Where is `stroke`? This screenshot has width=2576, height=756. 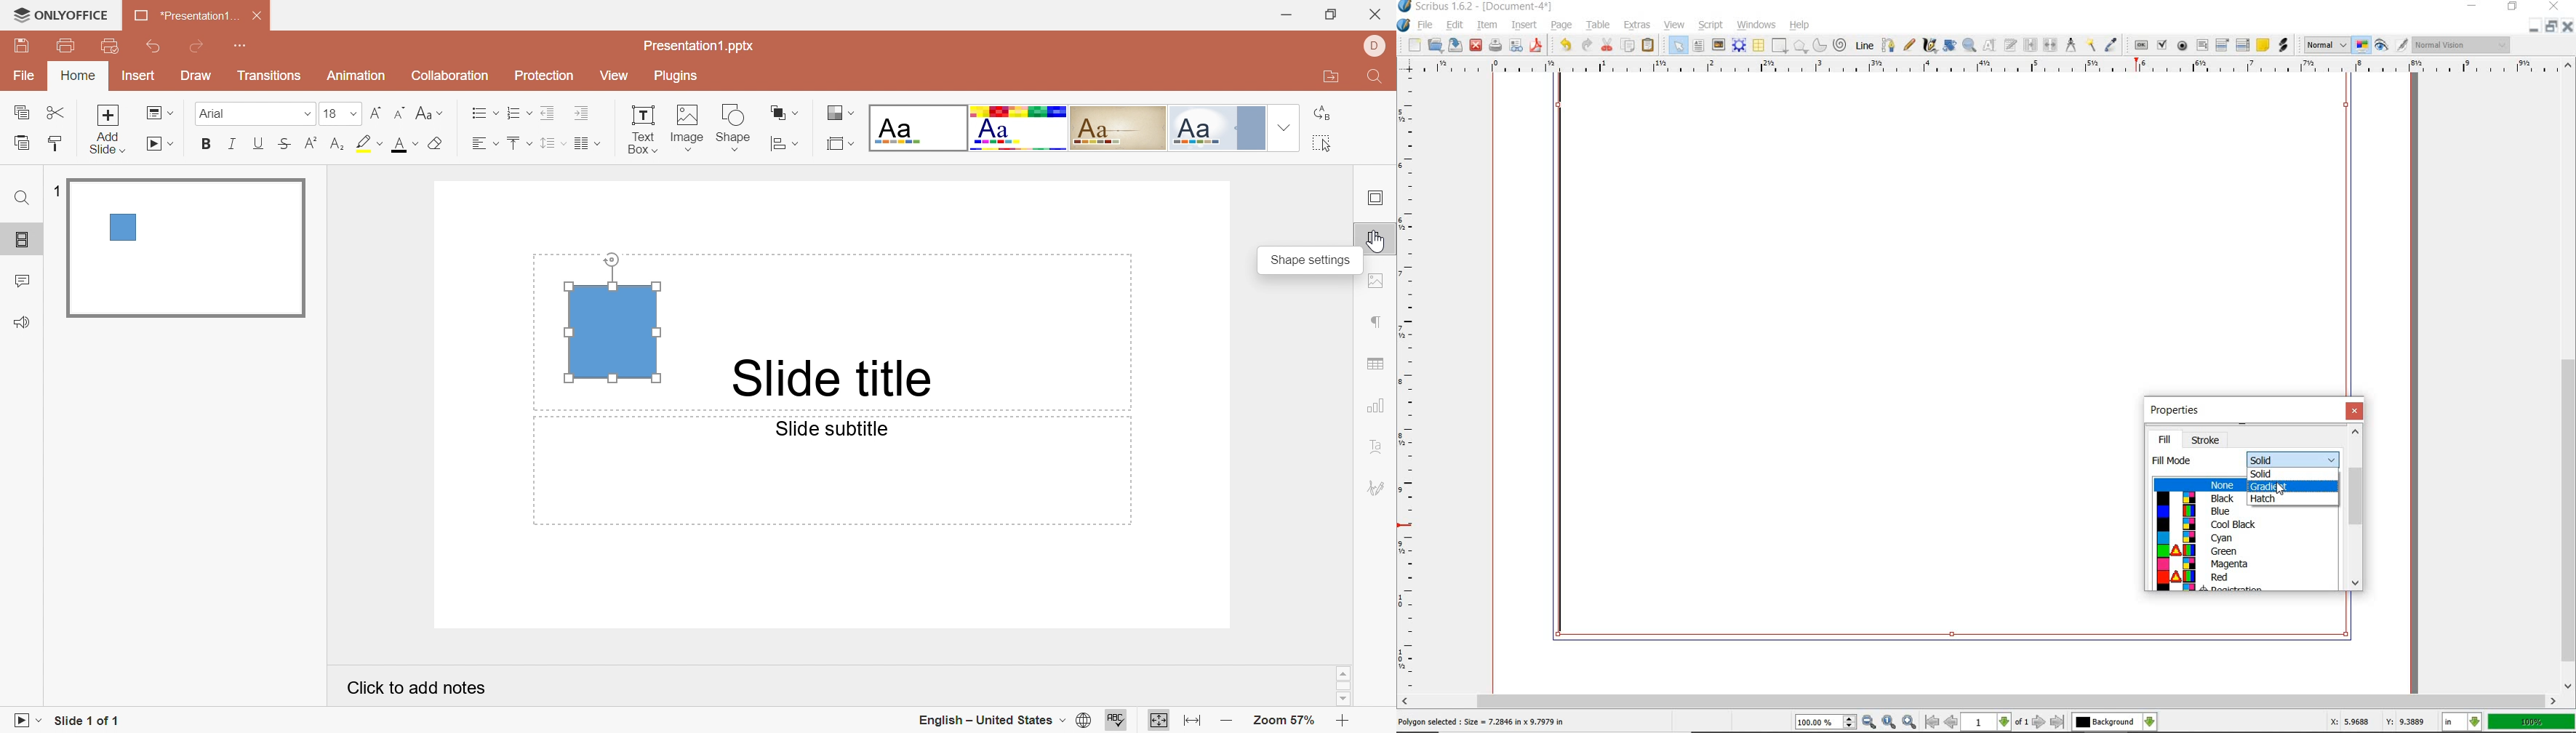 stroke is located at coordinates (2207, 439).